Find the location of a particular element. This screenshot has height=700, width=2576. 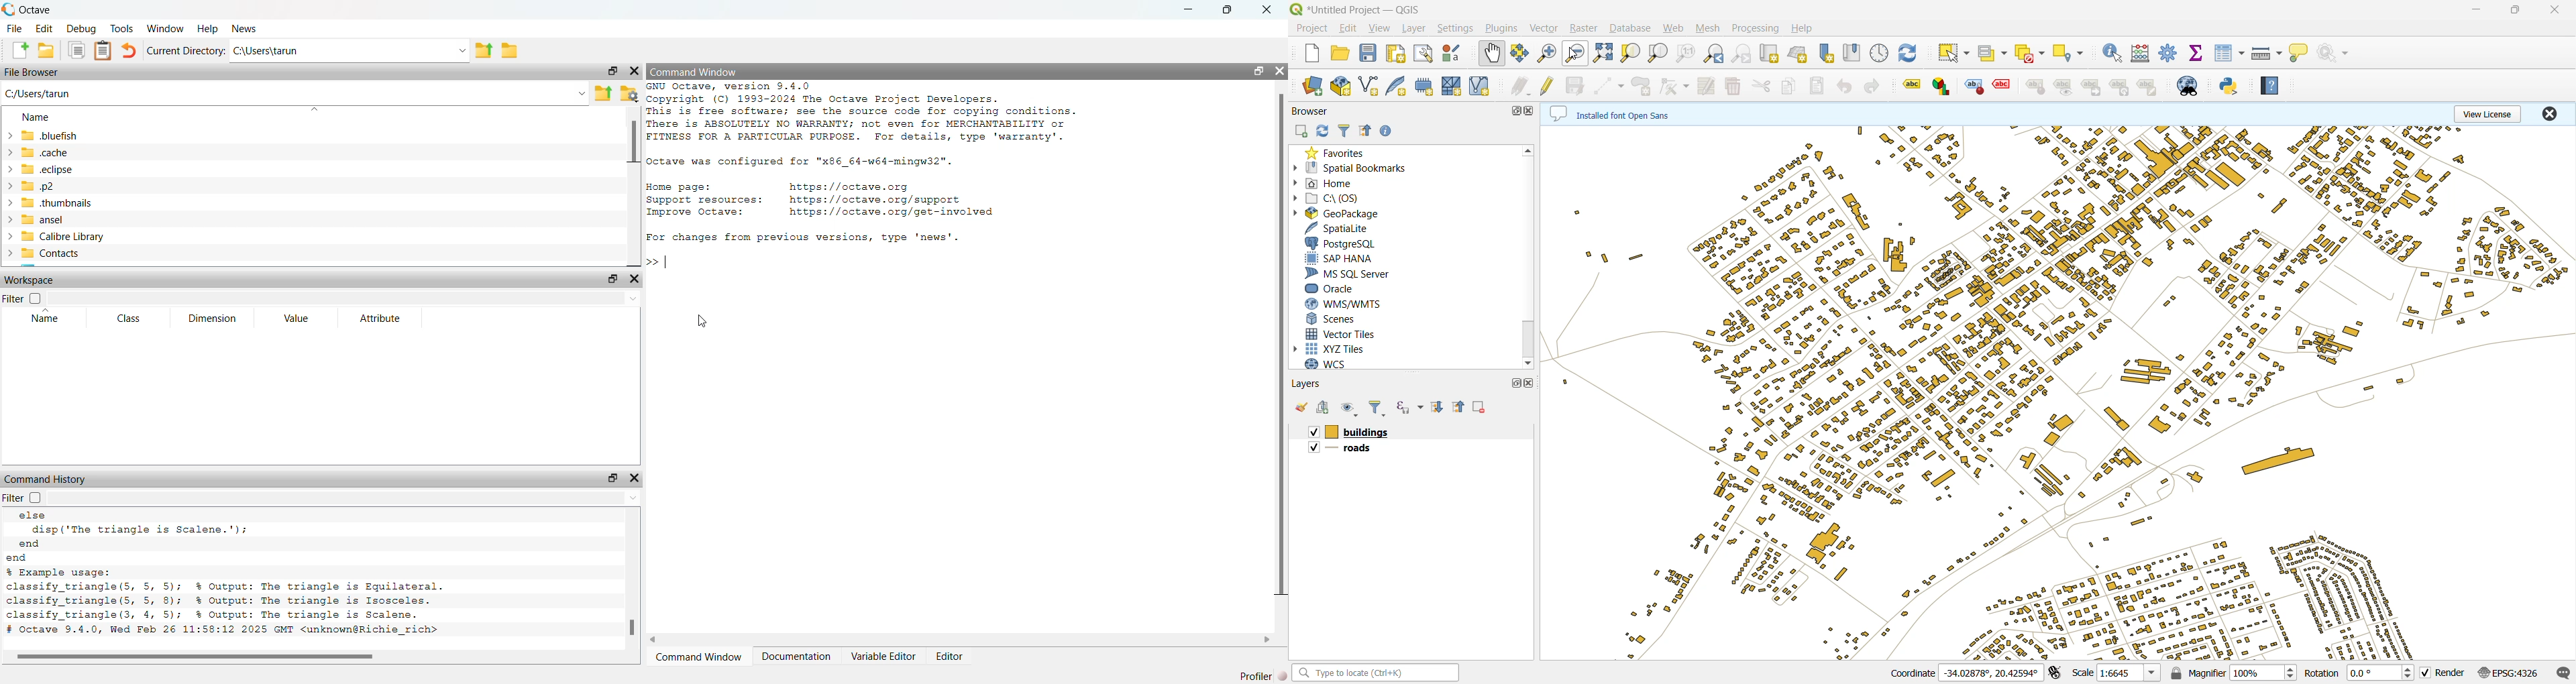

command window is located at coordinates (696, 72).